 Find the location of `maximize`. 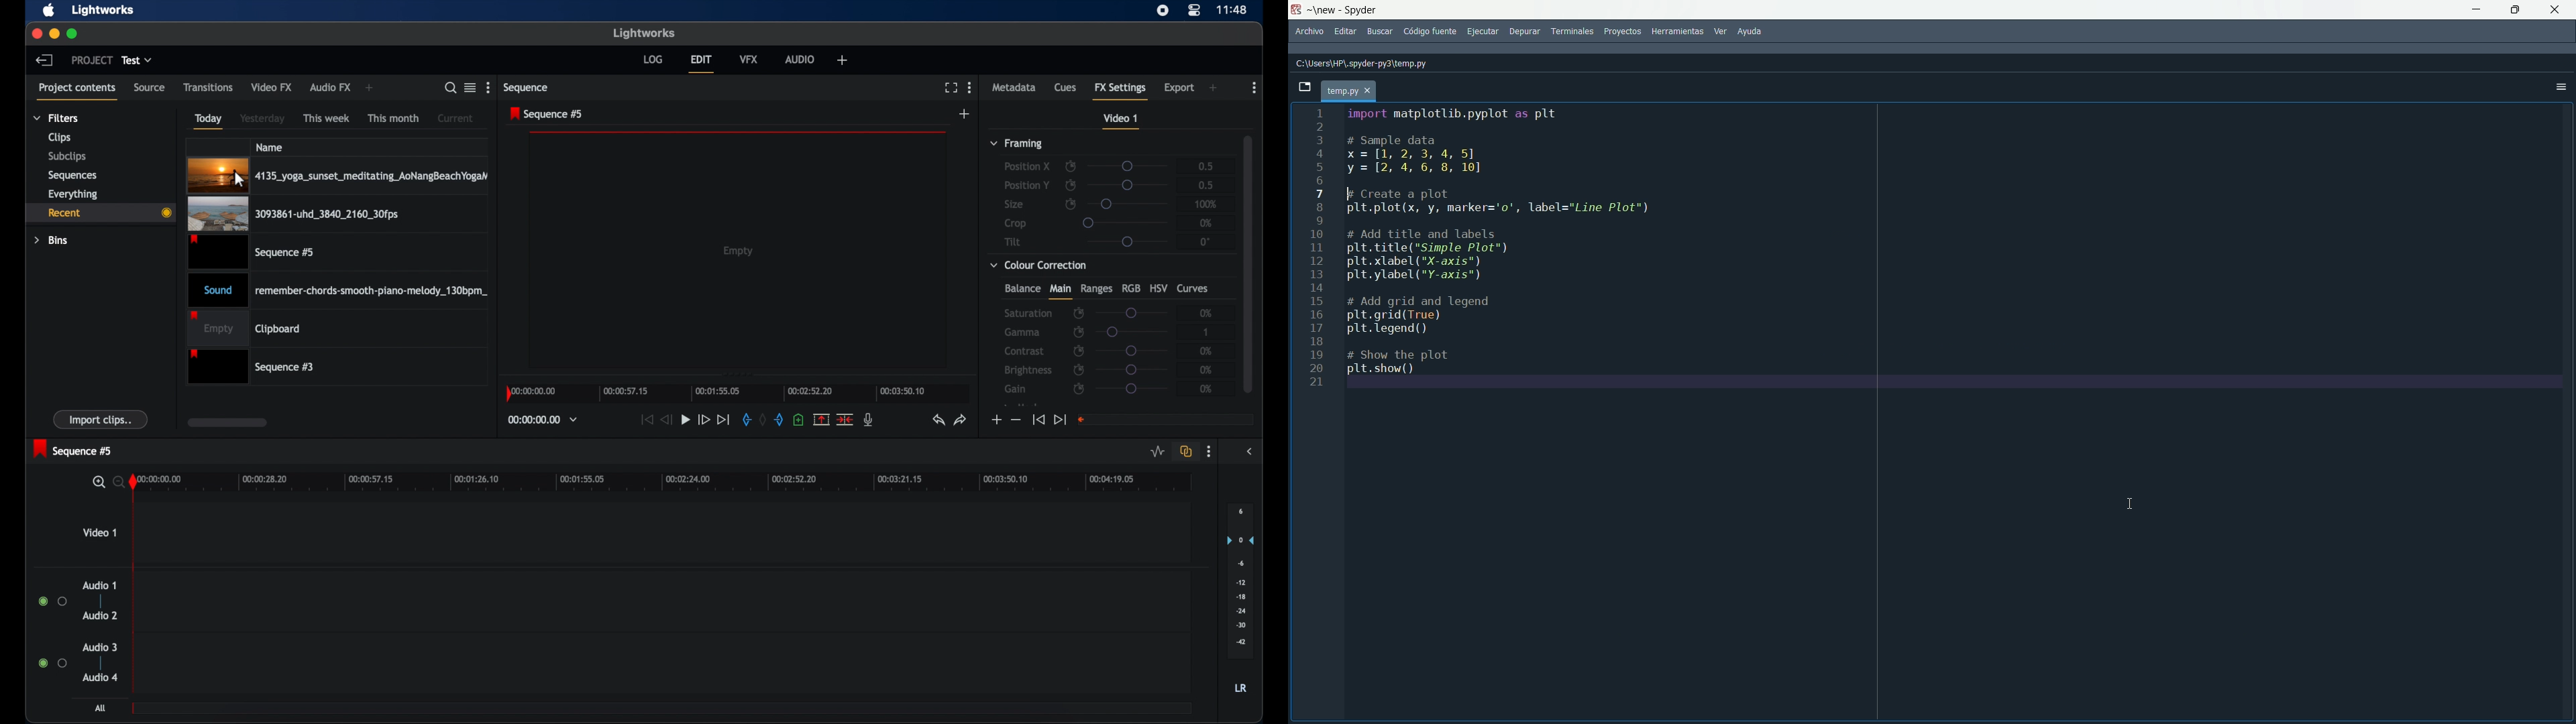

maximize is located at coordinates (2517, 10).